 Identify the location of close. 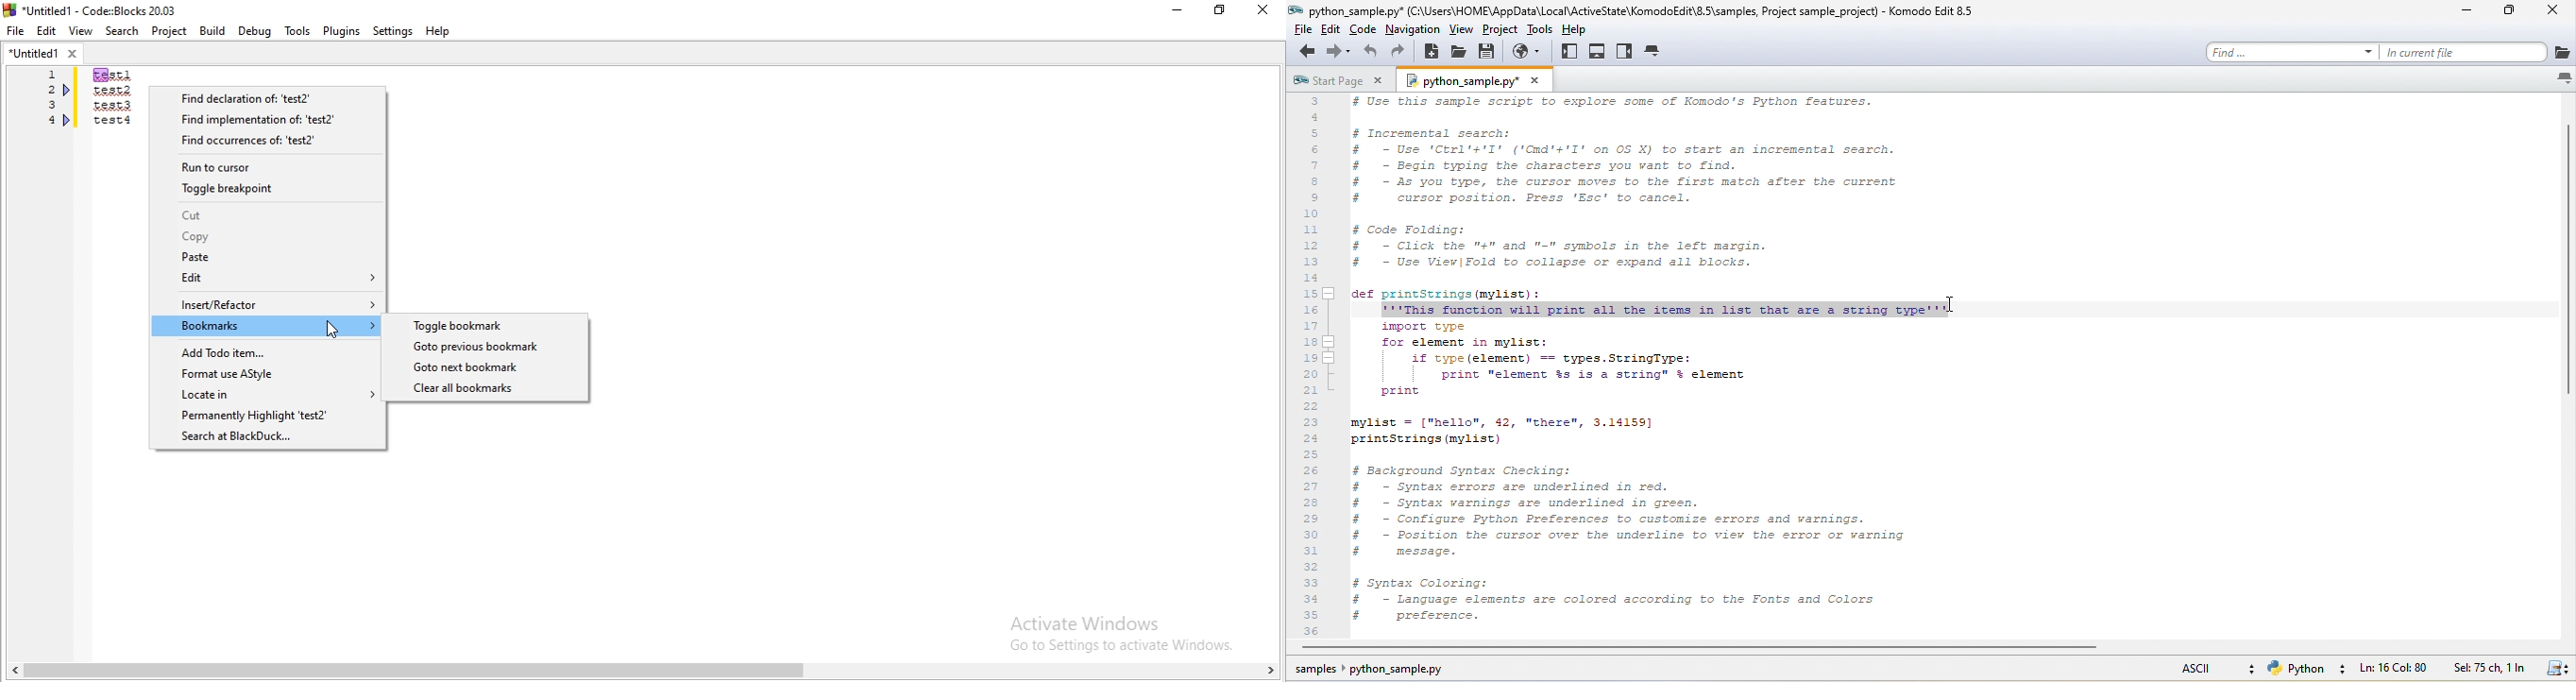
(1535, 80).